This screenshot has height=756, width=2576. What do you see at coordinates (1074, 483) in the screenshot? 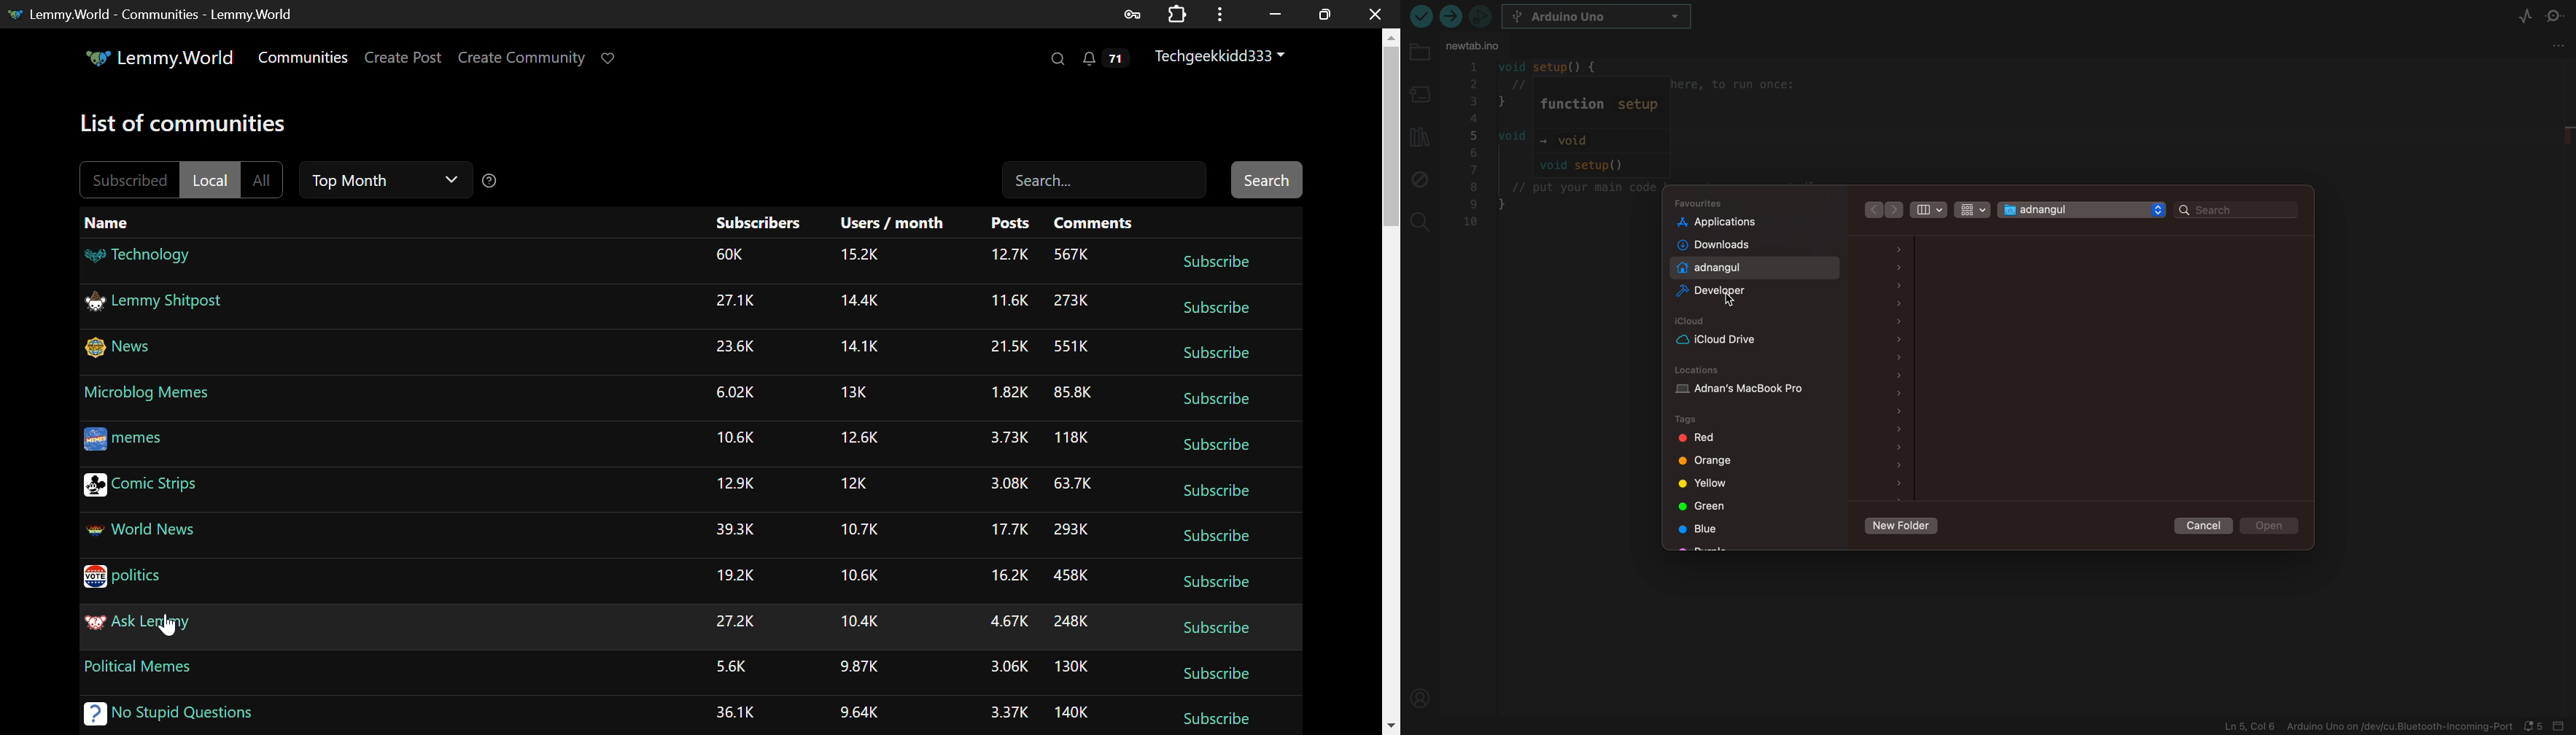
I see `Amount` at bounding box center [1074, 483].